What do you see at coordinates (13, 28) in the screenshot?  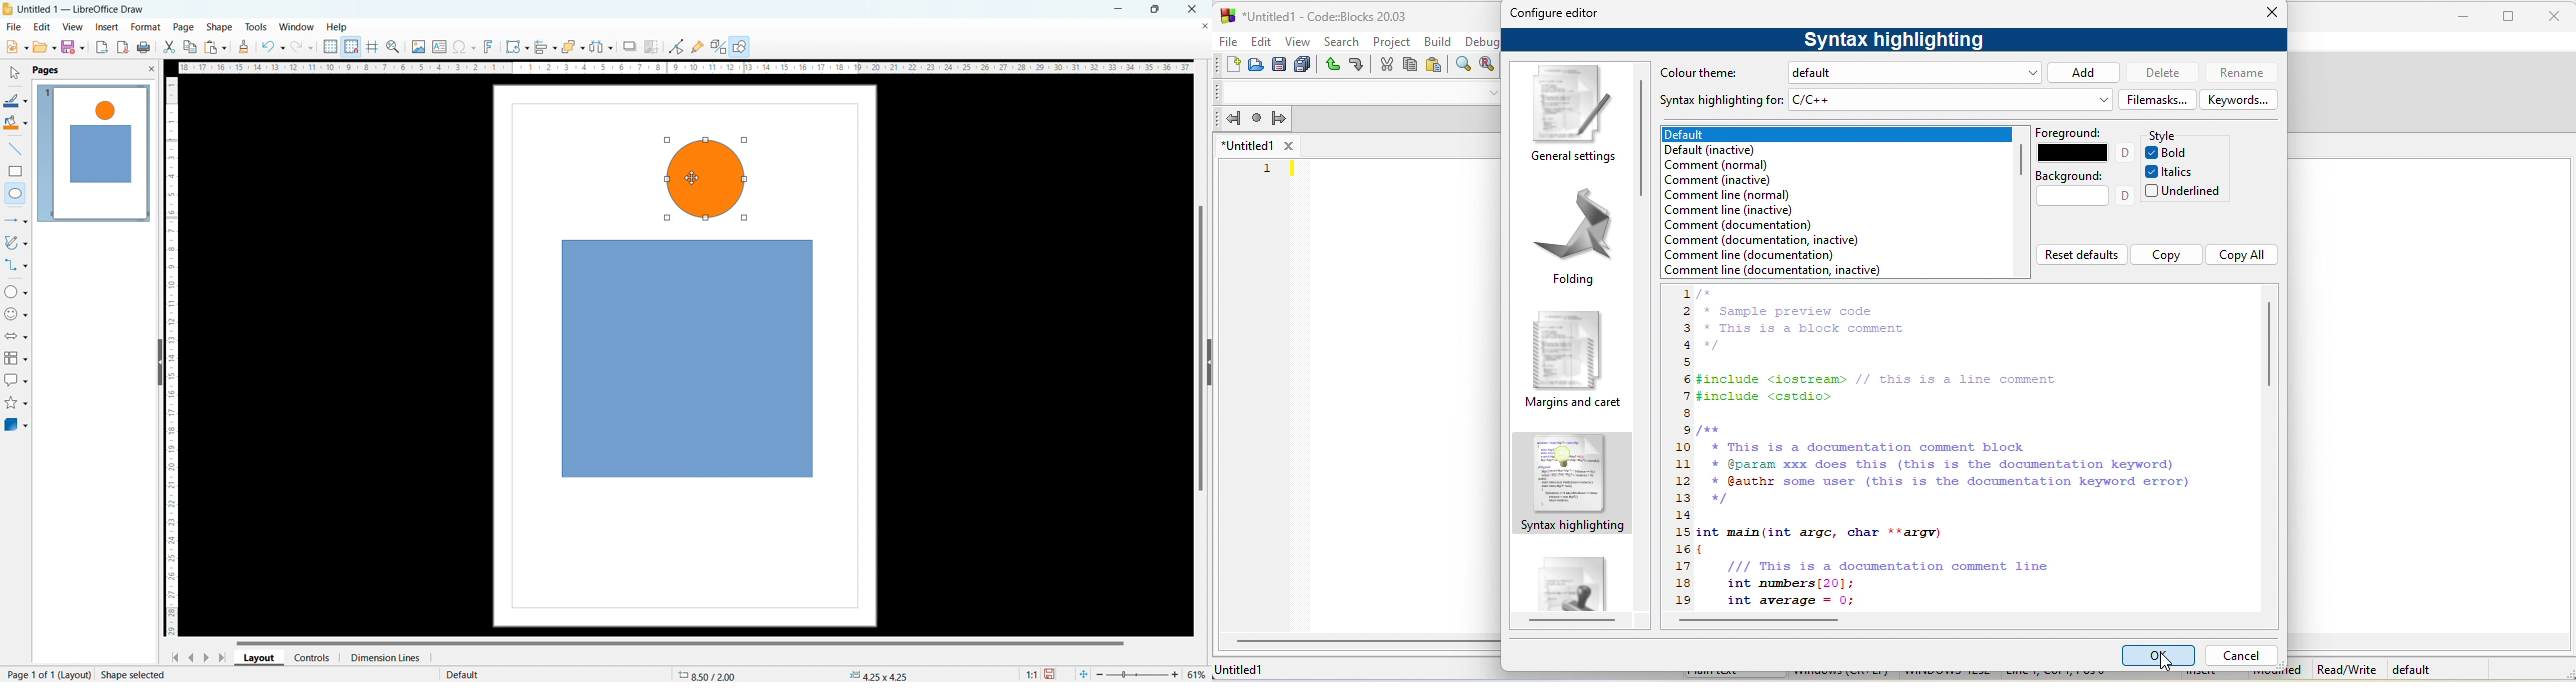 I see `file` at bounding box center [13, 28].